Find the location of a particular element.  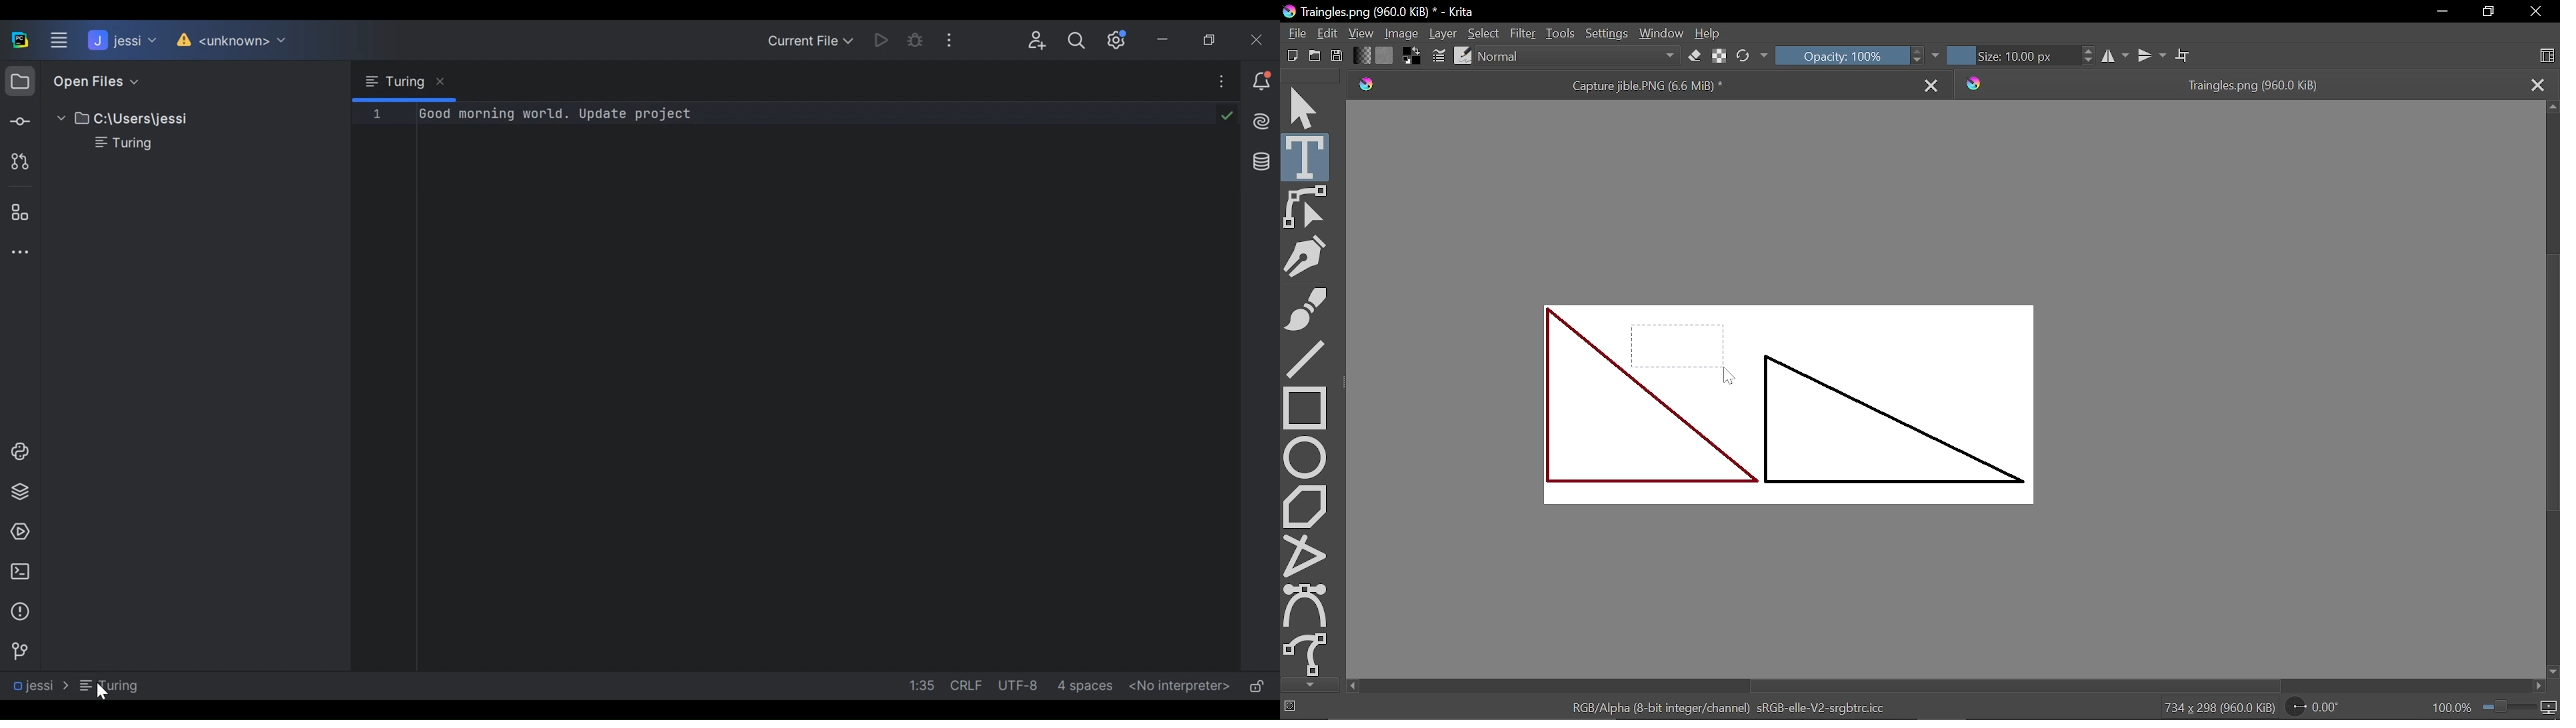

Polyline tool is located at coordinates (1306, 555).